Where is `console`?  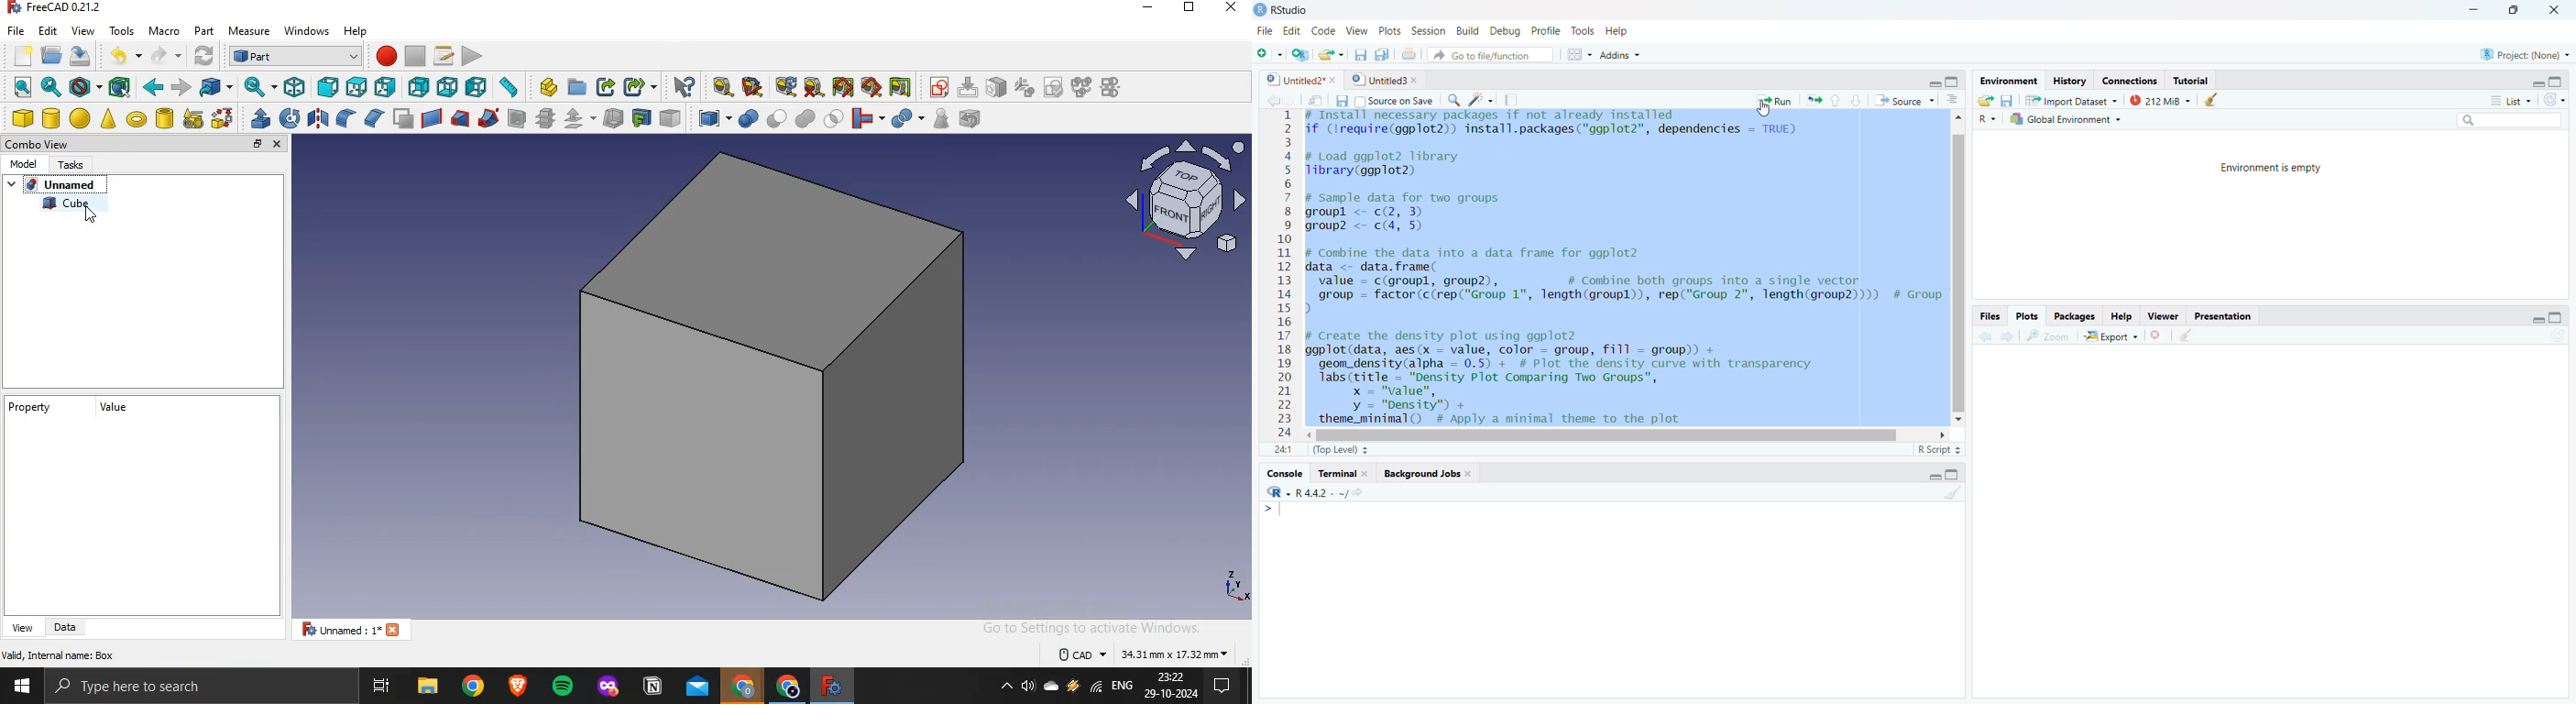 console is located at coordinates (1281, 473).